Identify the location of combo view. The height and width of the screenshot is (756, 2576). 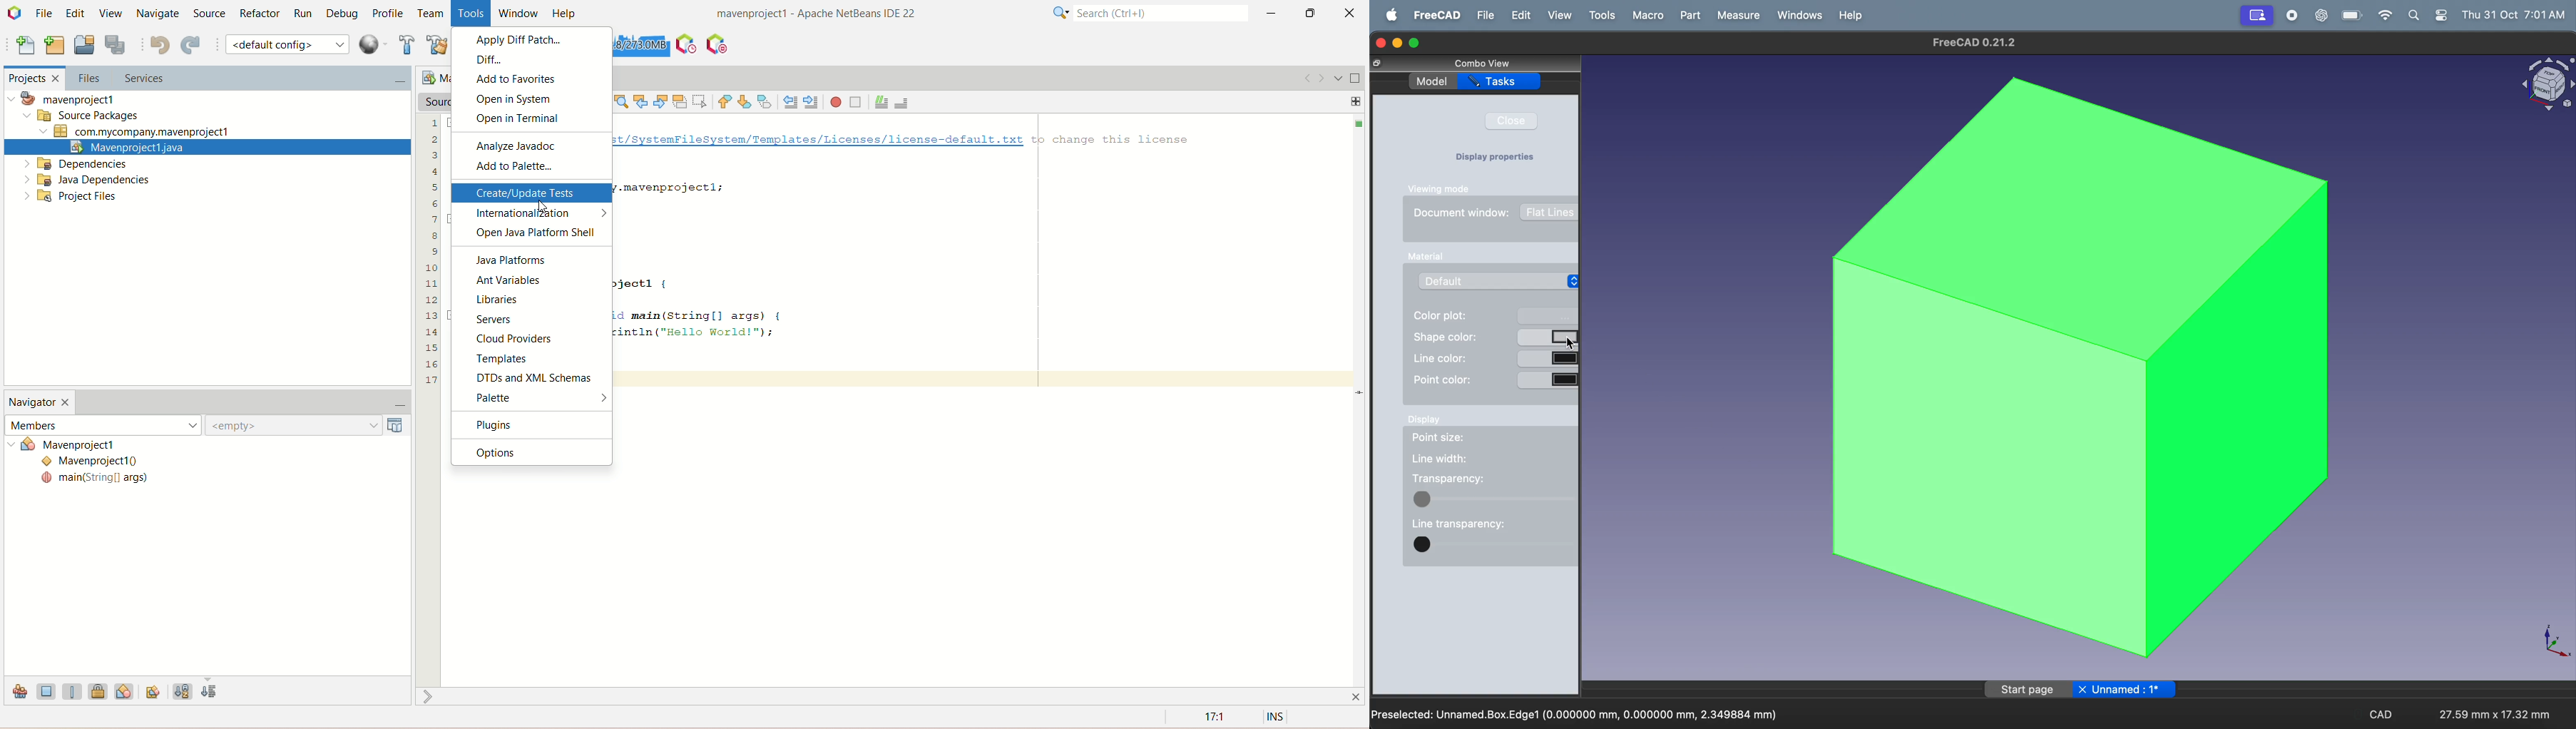
(1485, 63).